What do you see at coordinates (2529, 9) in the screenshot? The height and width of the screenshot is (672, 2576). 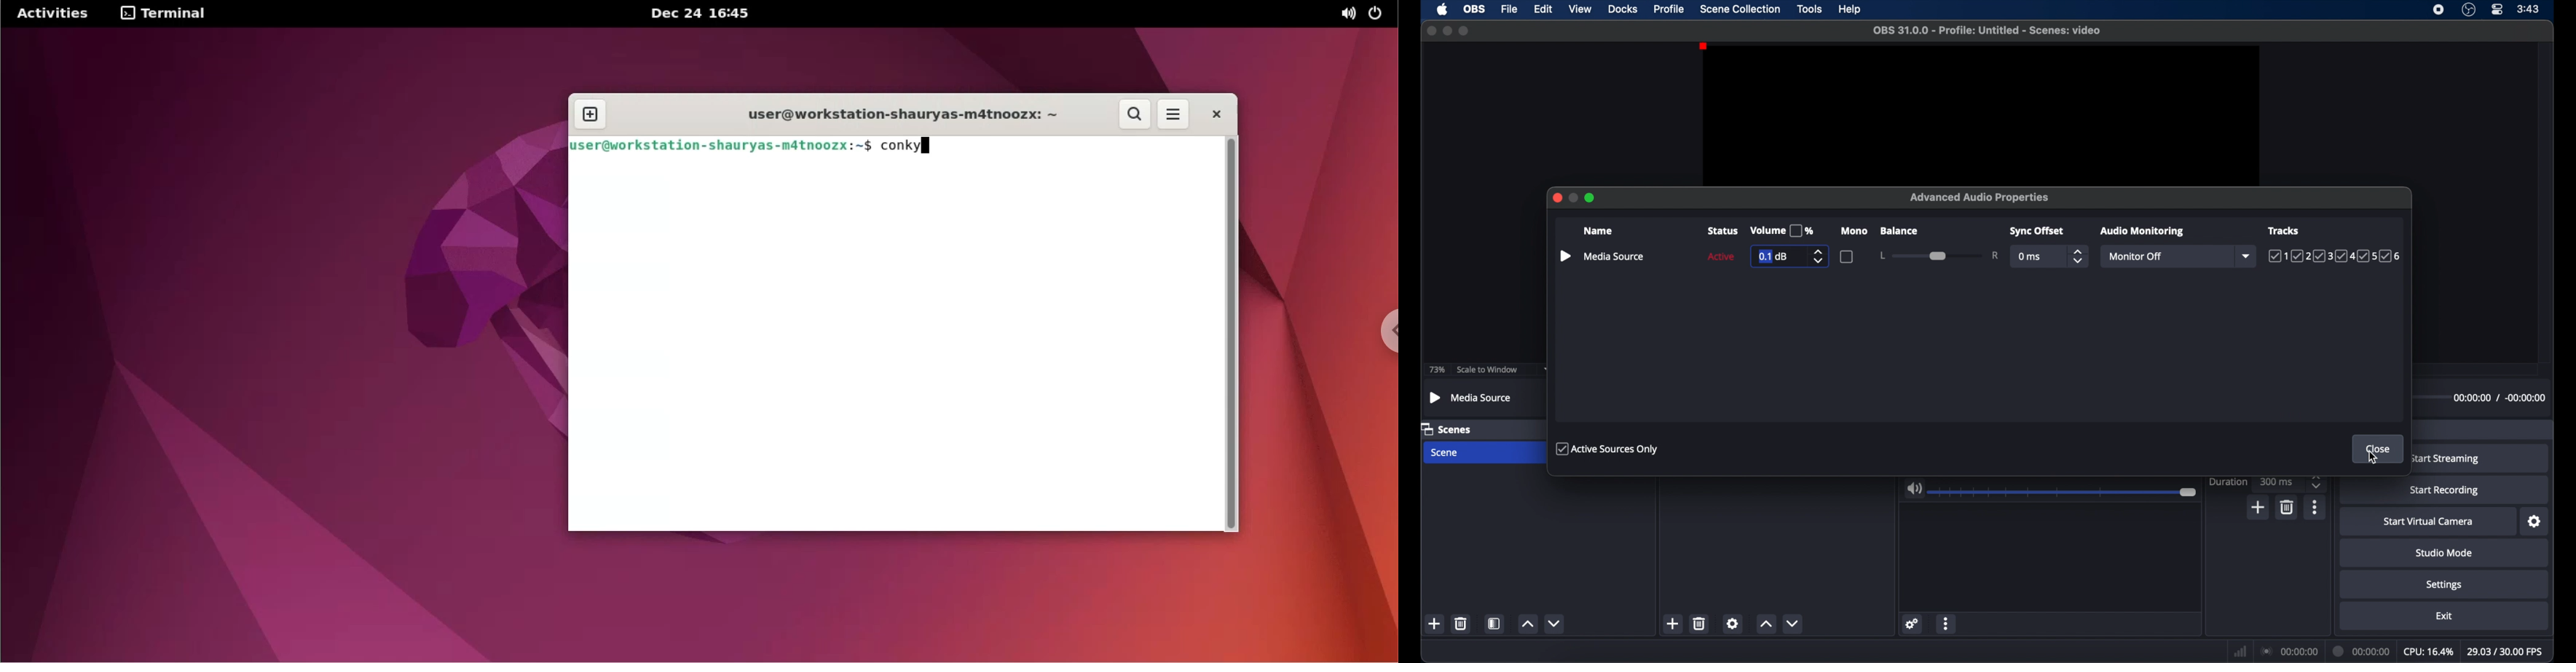 I see `3:43` at bounding box center [2529, 9].